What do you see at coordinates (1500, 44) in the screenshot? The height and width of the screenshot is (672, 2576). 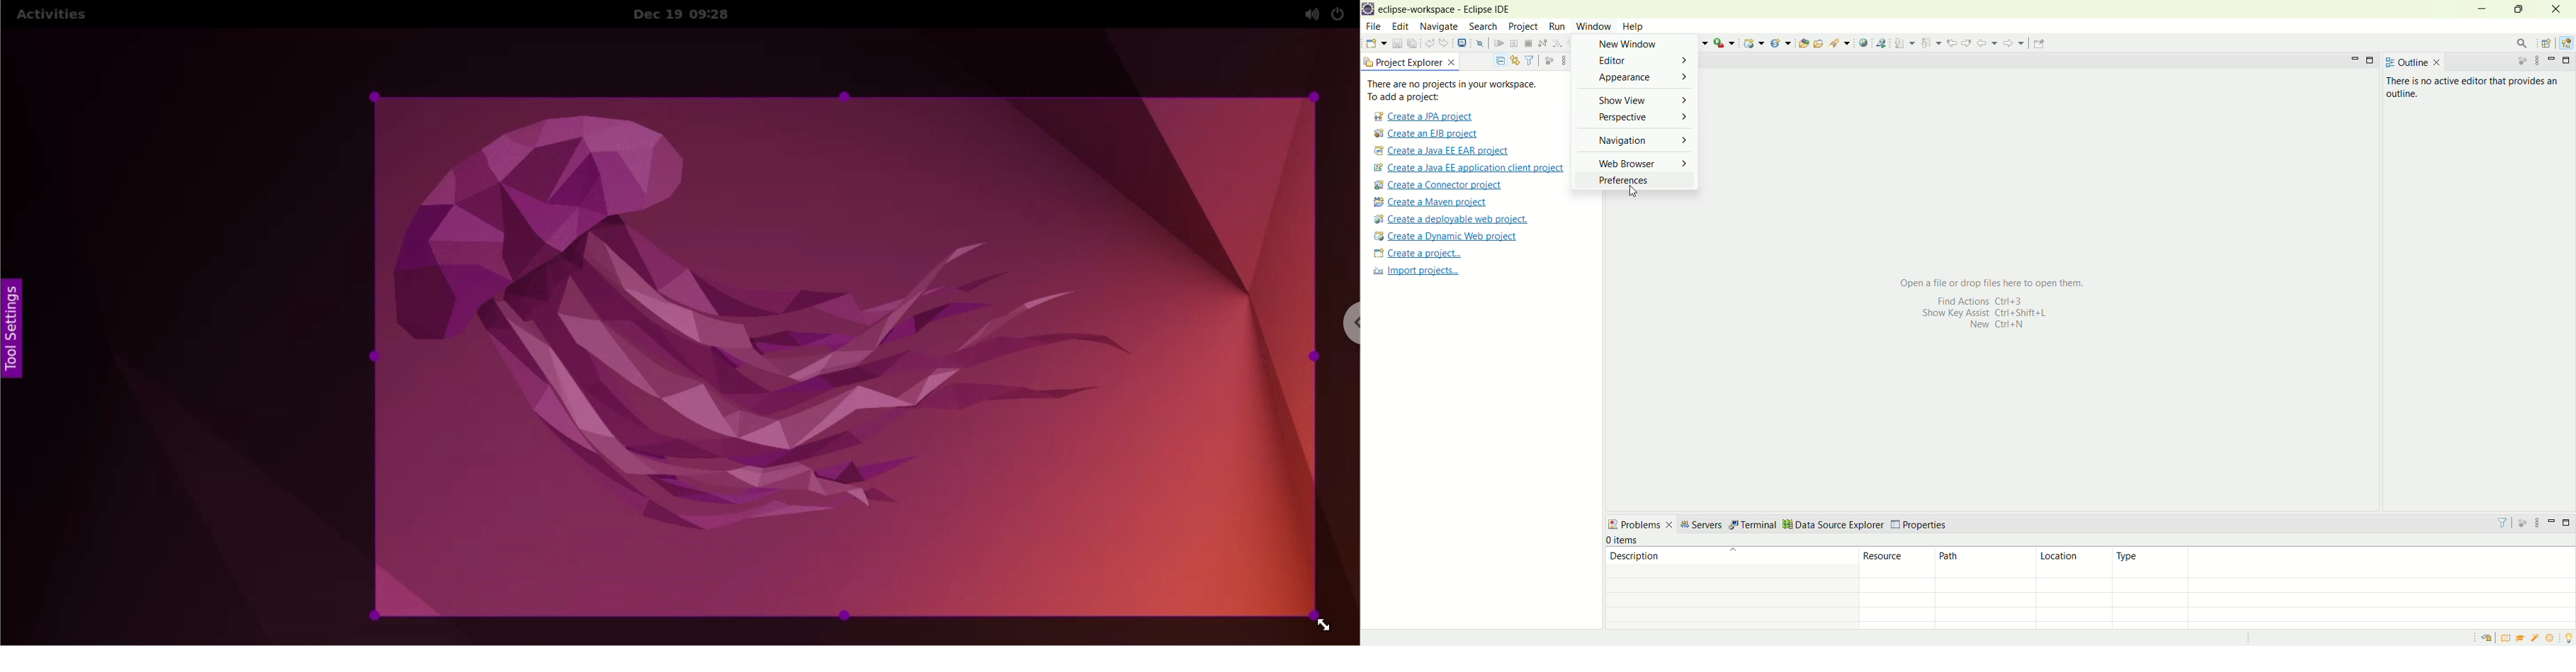 I see `resume` at bounding box center [1500, 44].